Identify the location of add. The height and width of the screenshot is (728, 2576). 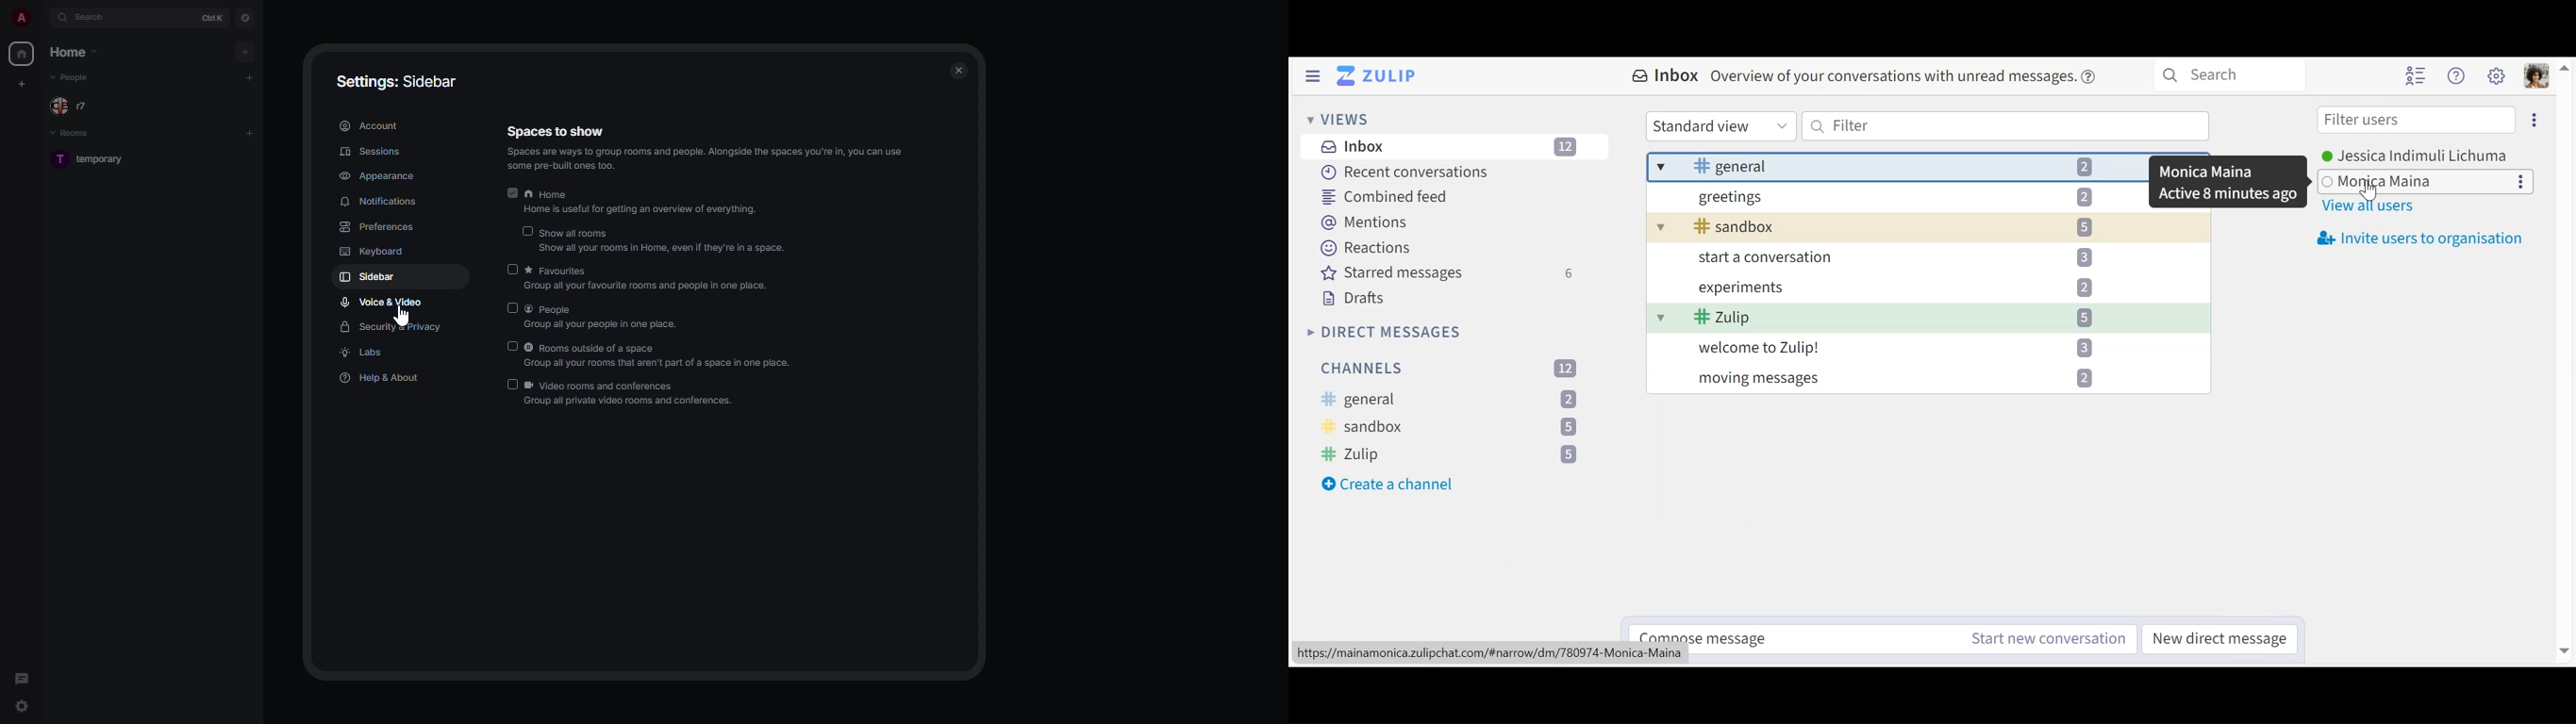
(252, 133).